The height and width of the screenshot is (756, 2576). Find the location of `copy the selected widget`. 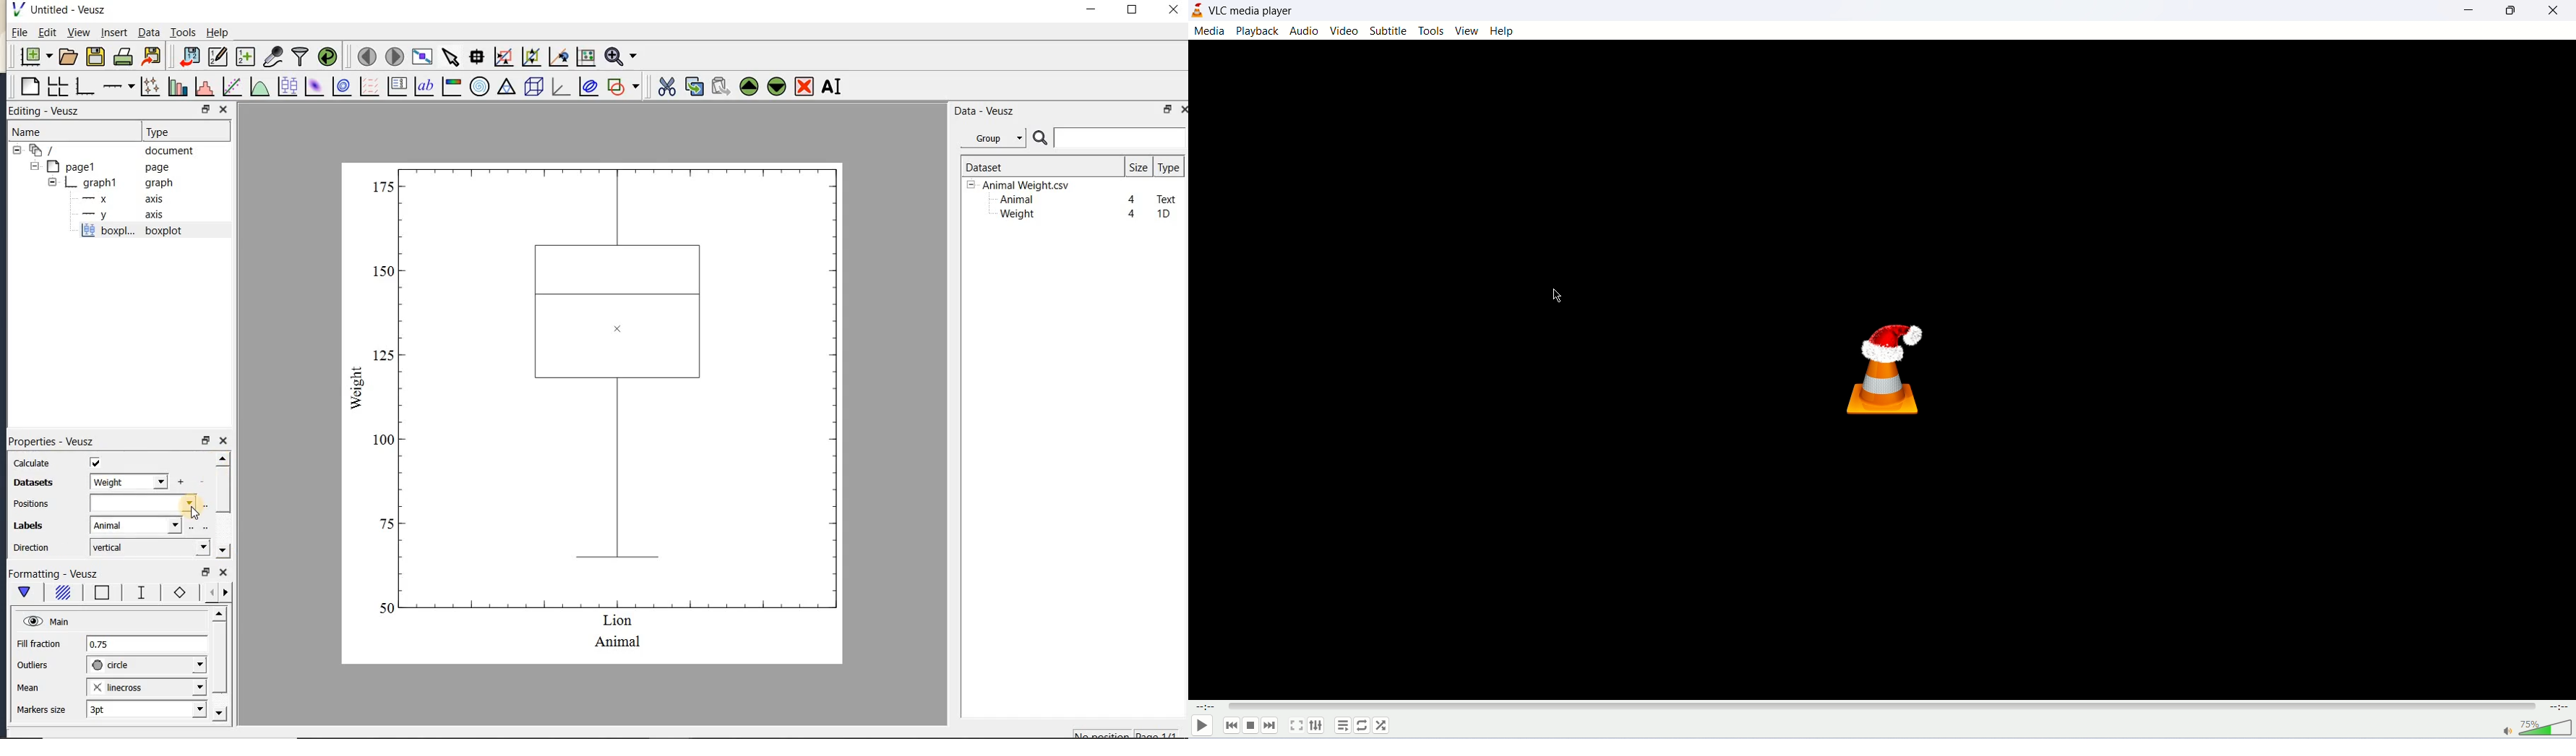

copy the selected widget is located at coordinates (693, 86).